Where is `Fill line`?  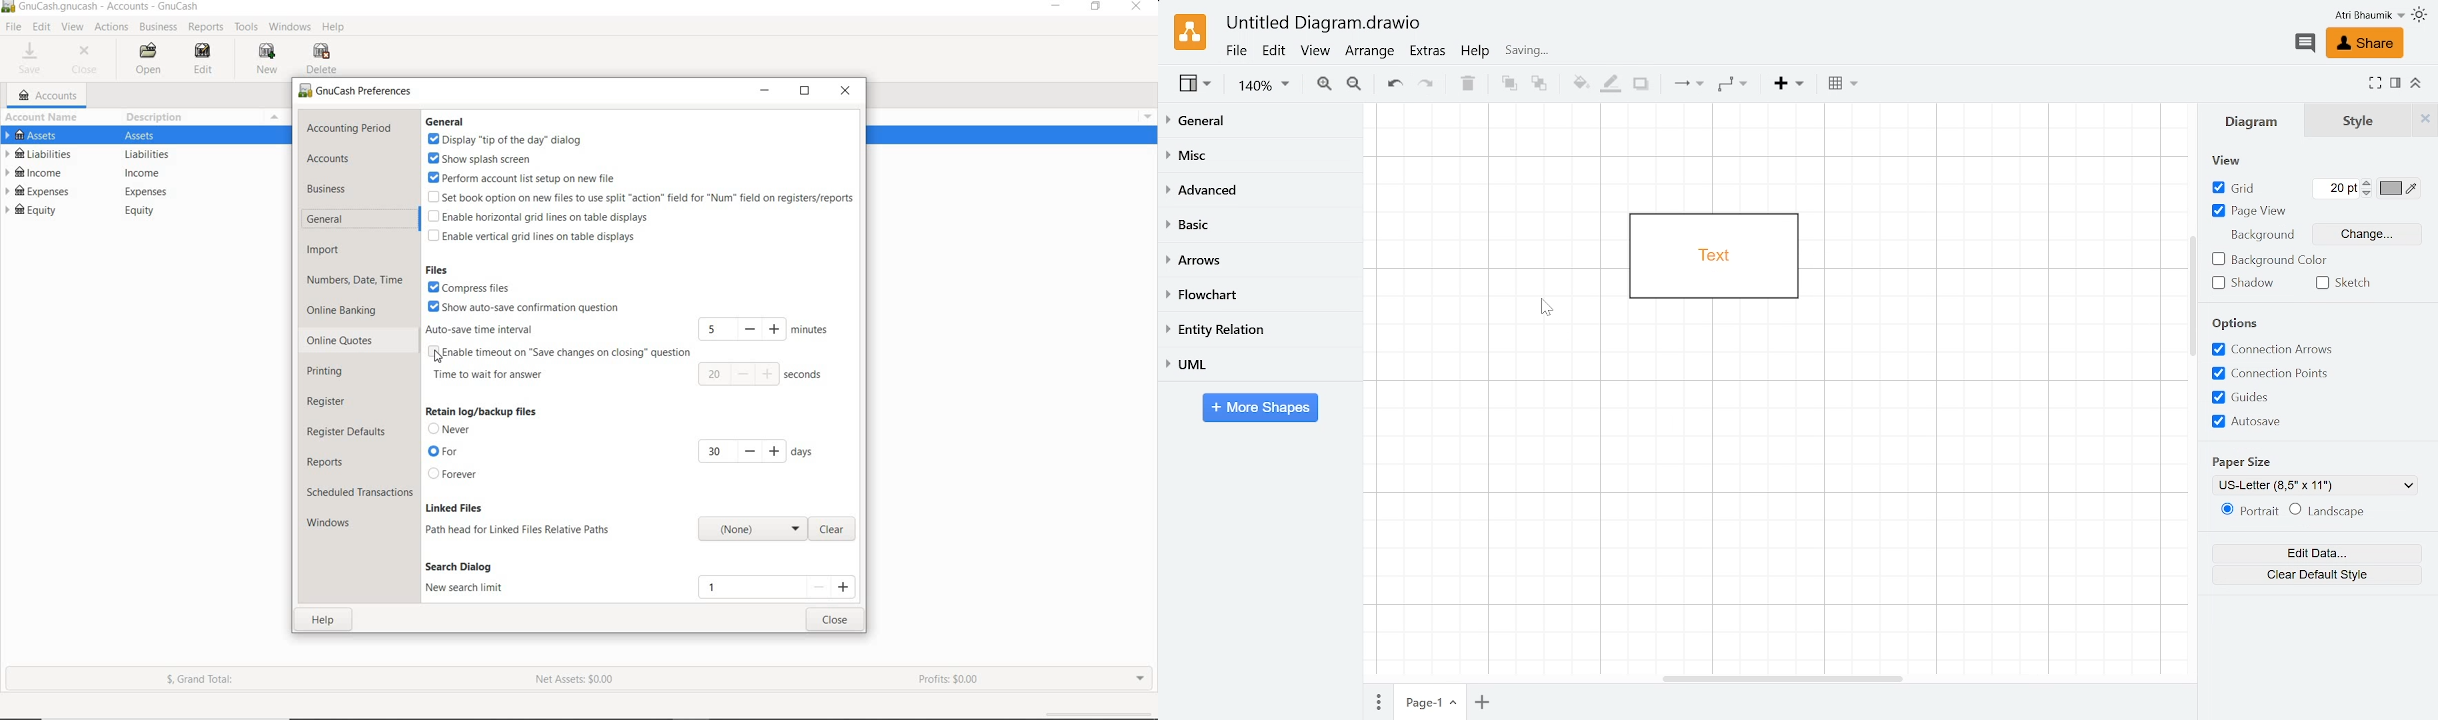 Fill line is located at coordinates (1611, 82).